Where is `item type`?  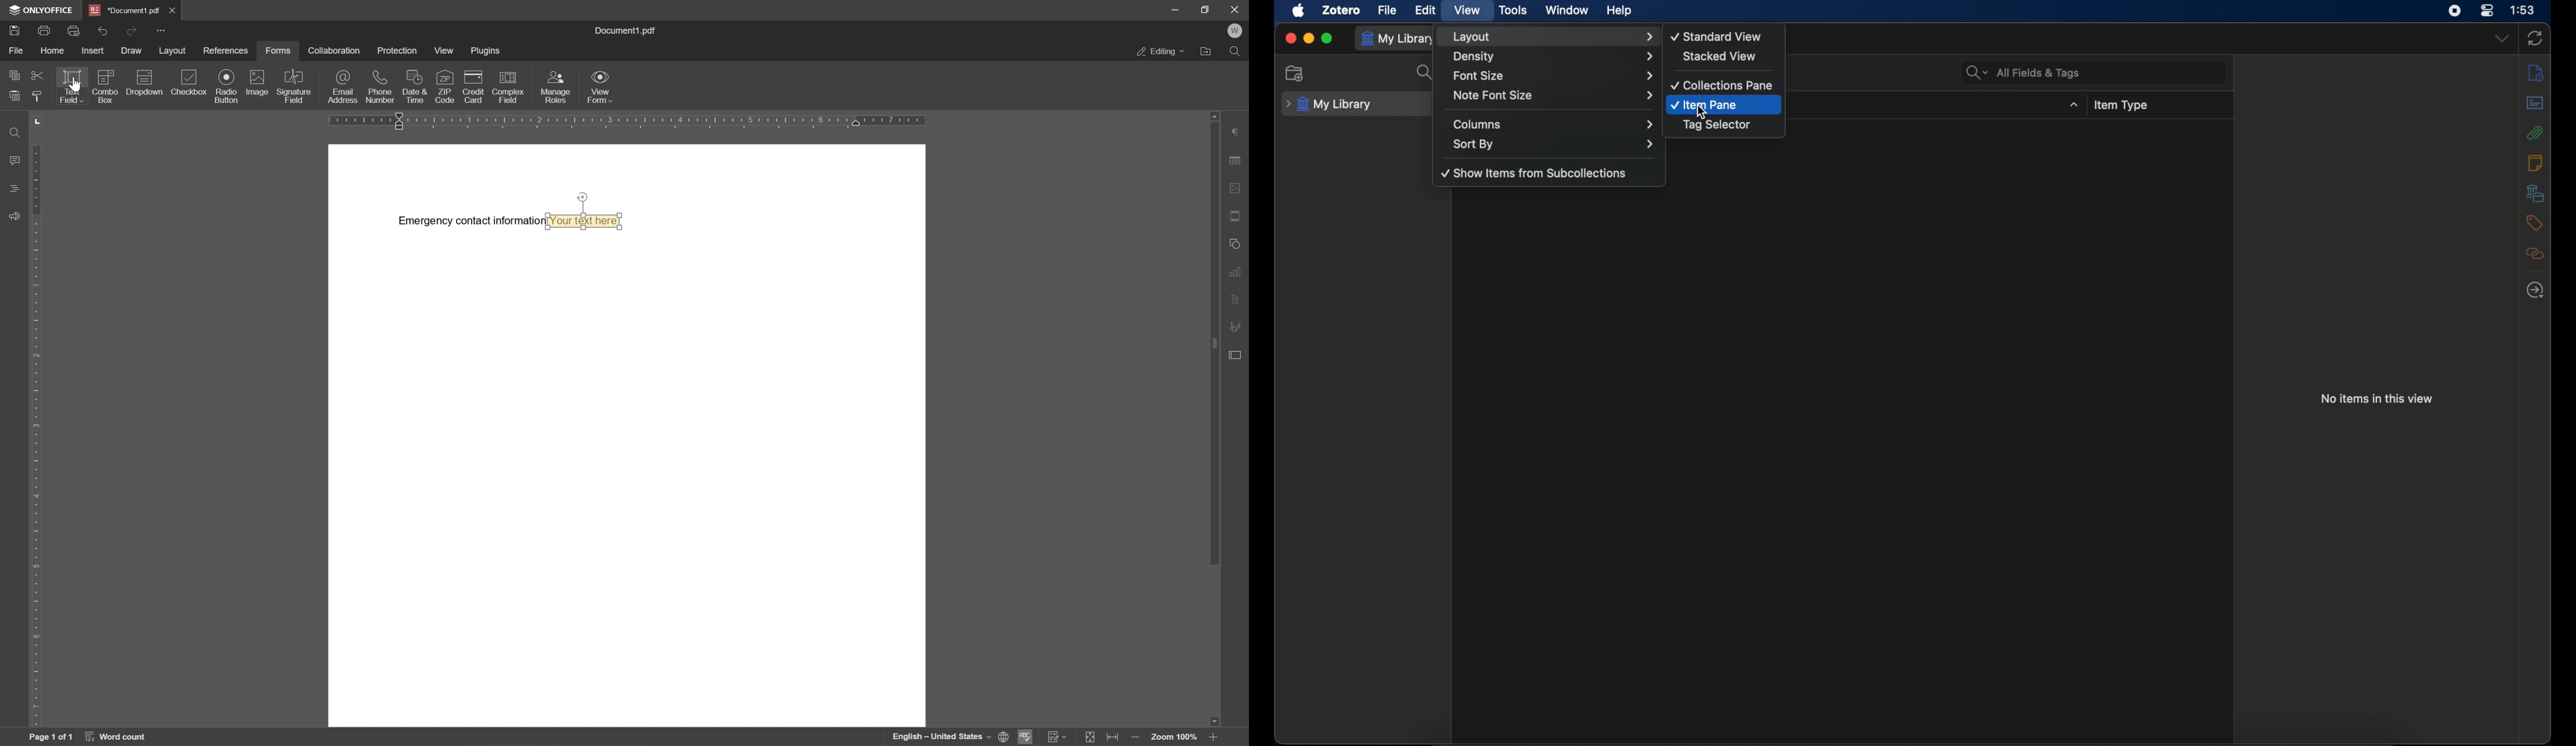 item type is located at coordinates (2121, 106).